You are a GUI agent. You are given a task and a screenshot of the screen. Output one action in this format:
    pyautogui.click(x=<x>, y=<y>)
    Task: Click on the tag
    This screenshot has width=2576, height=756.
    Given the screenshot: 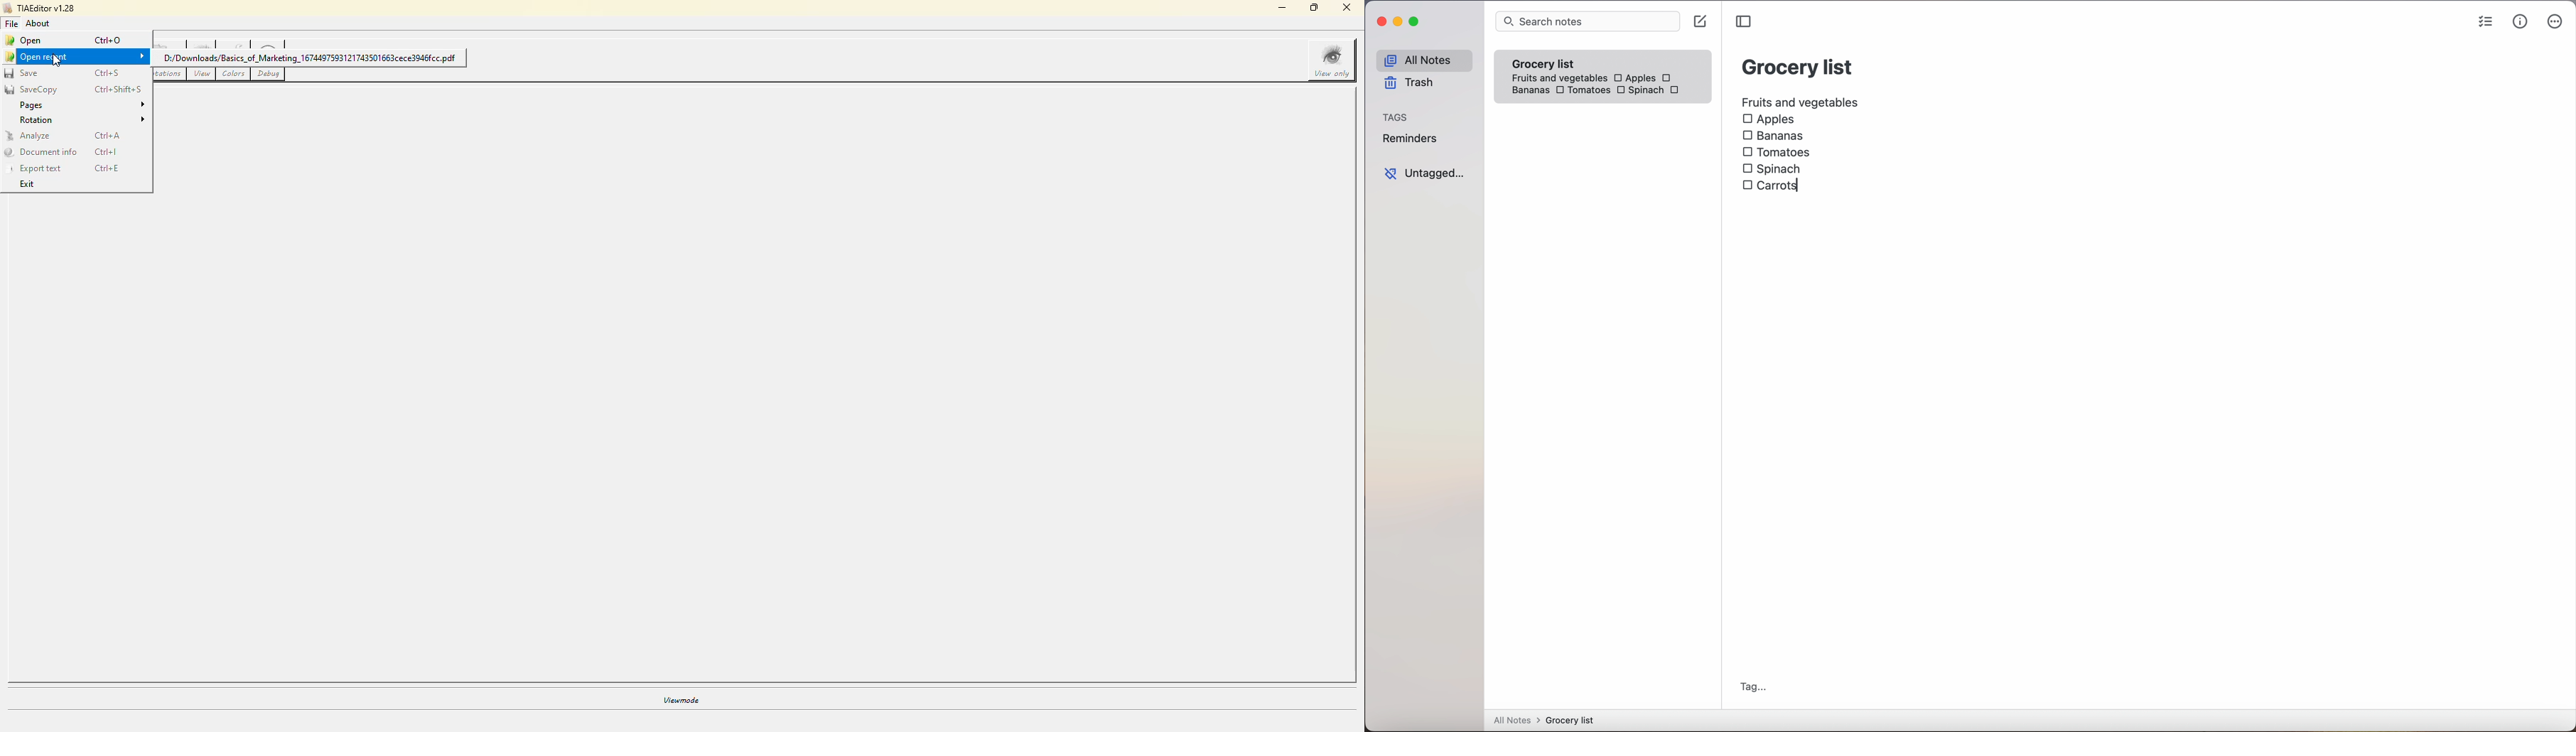 What is the action you would take?
    pyautogui.click(x=1754, y=687)
    